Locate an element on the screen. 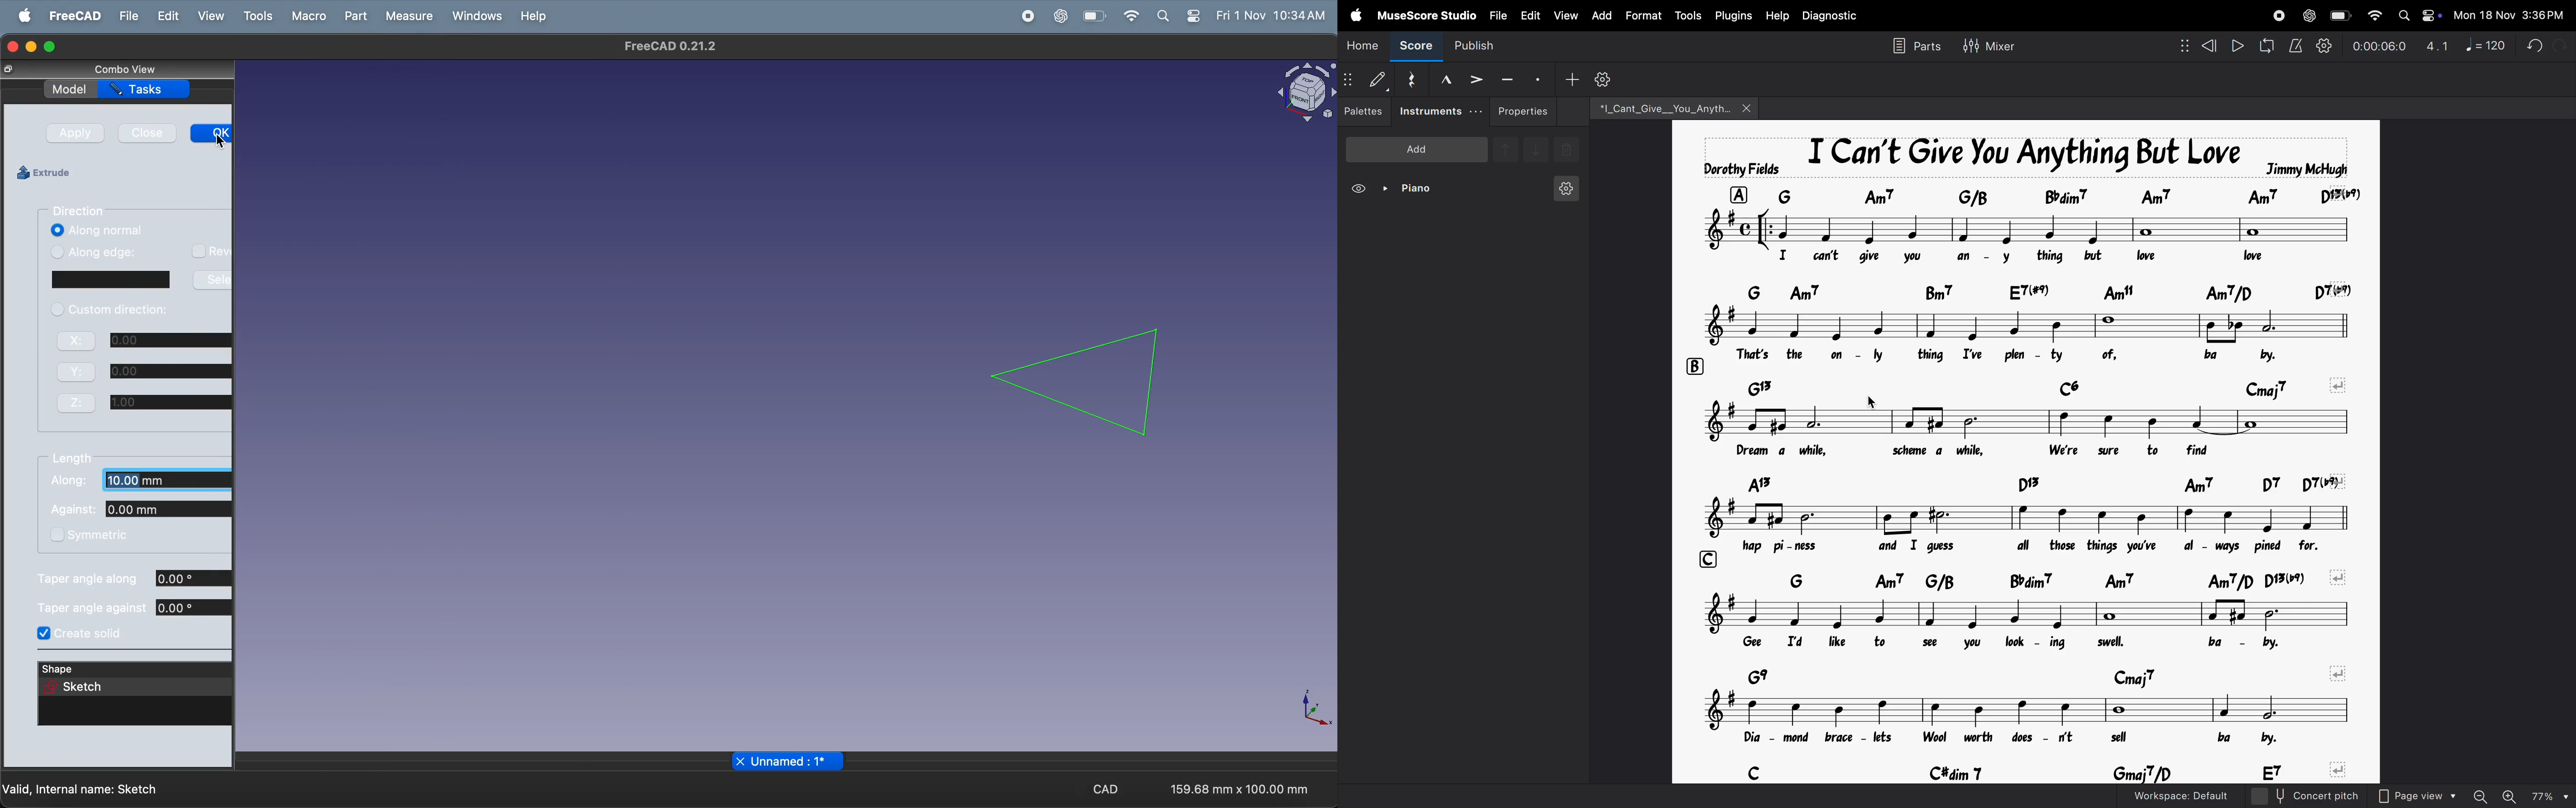 Image resolution: width=2576 pixels, height=812 pixels. symmetric is located at coordinates (105, 536).